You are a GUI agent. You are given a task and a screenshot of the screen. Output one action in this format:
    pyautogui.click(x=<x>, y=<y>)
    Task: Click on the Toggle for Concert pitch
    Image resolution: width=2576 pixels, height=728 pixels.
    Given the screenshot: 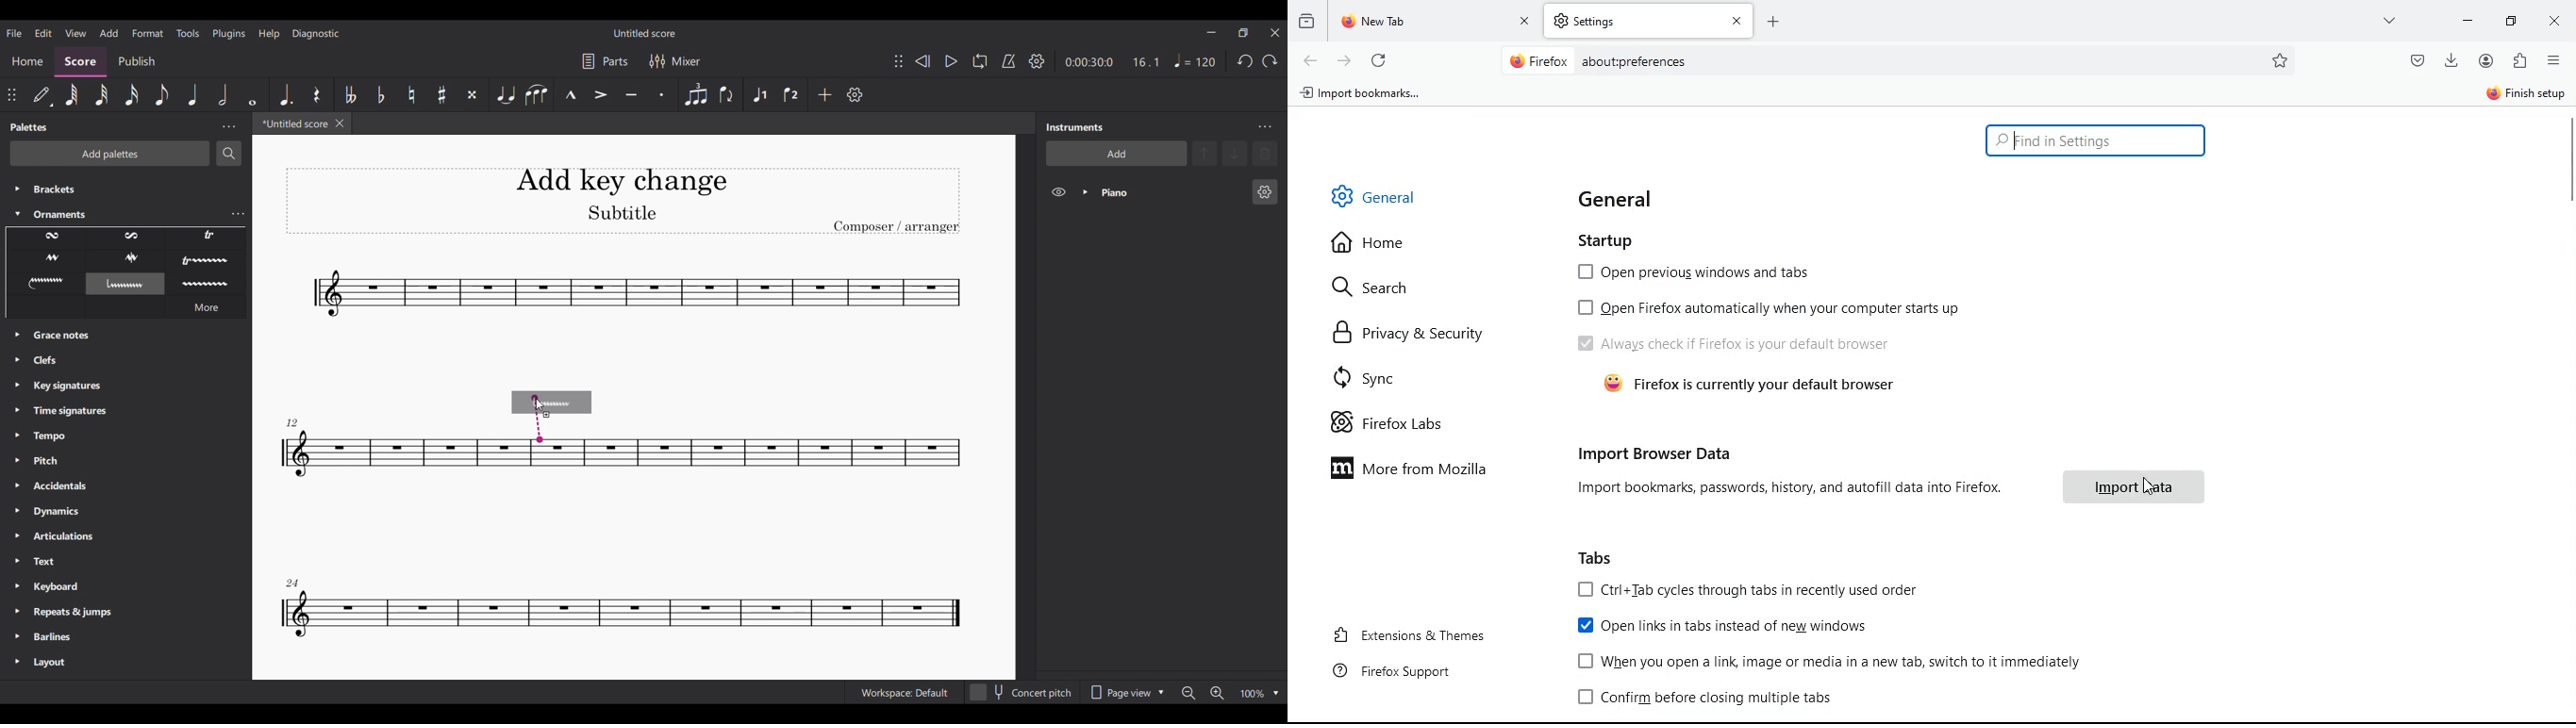 What is the action you would take?
    pyautogui.click(x=1022, y=692)
    